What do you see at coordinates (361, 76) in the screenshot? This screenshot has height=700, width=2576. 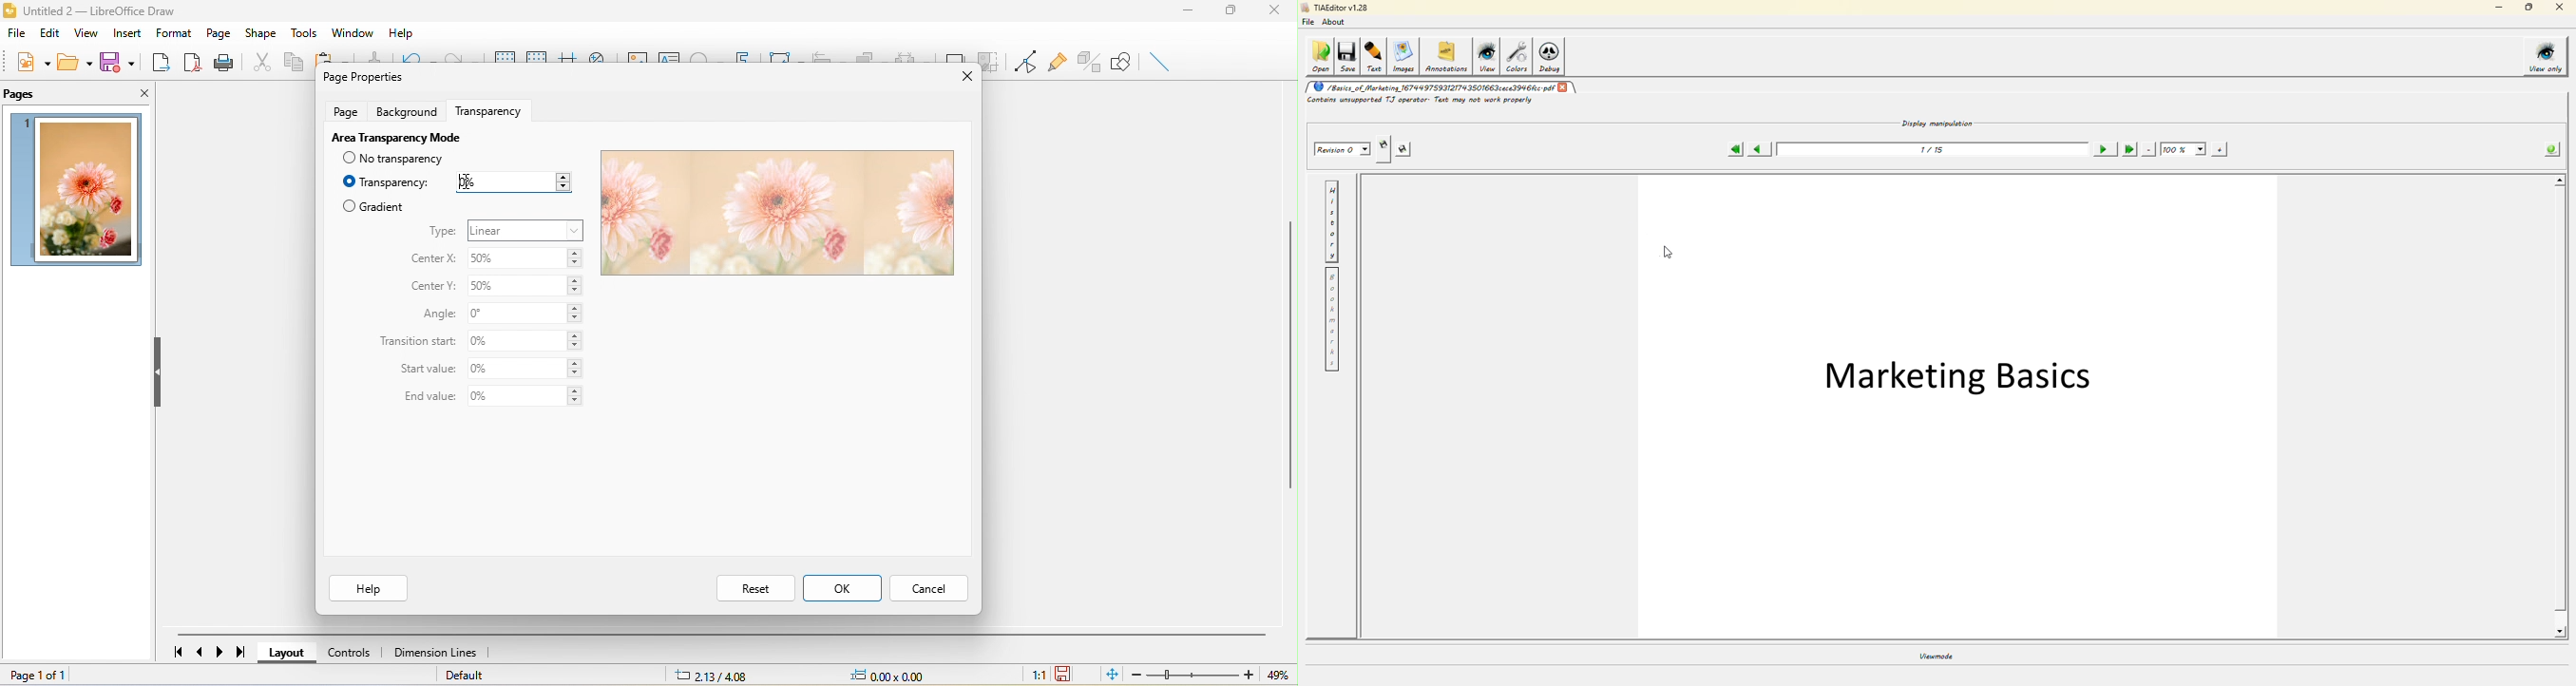 I see `page properties` at bounding box center [361, 76].